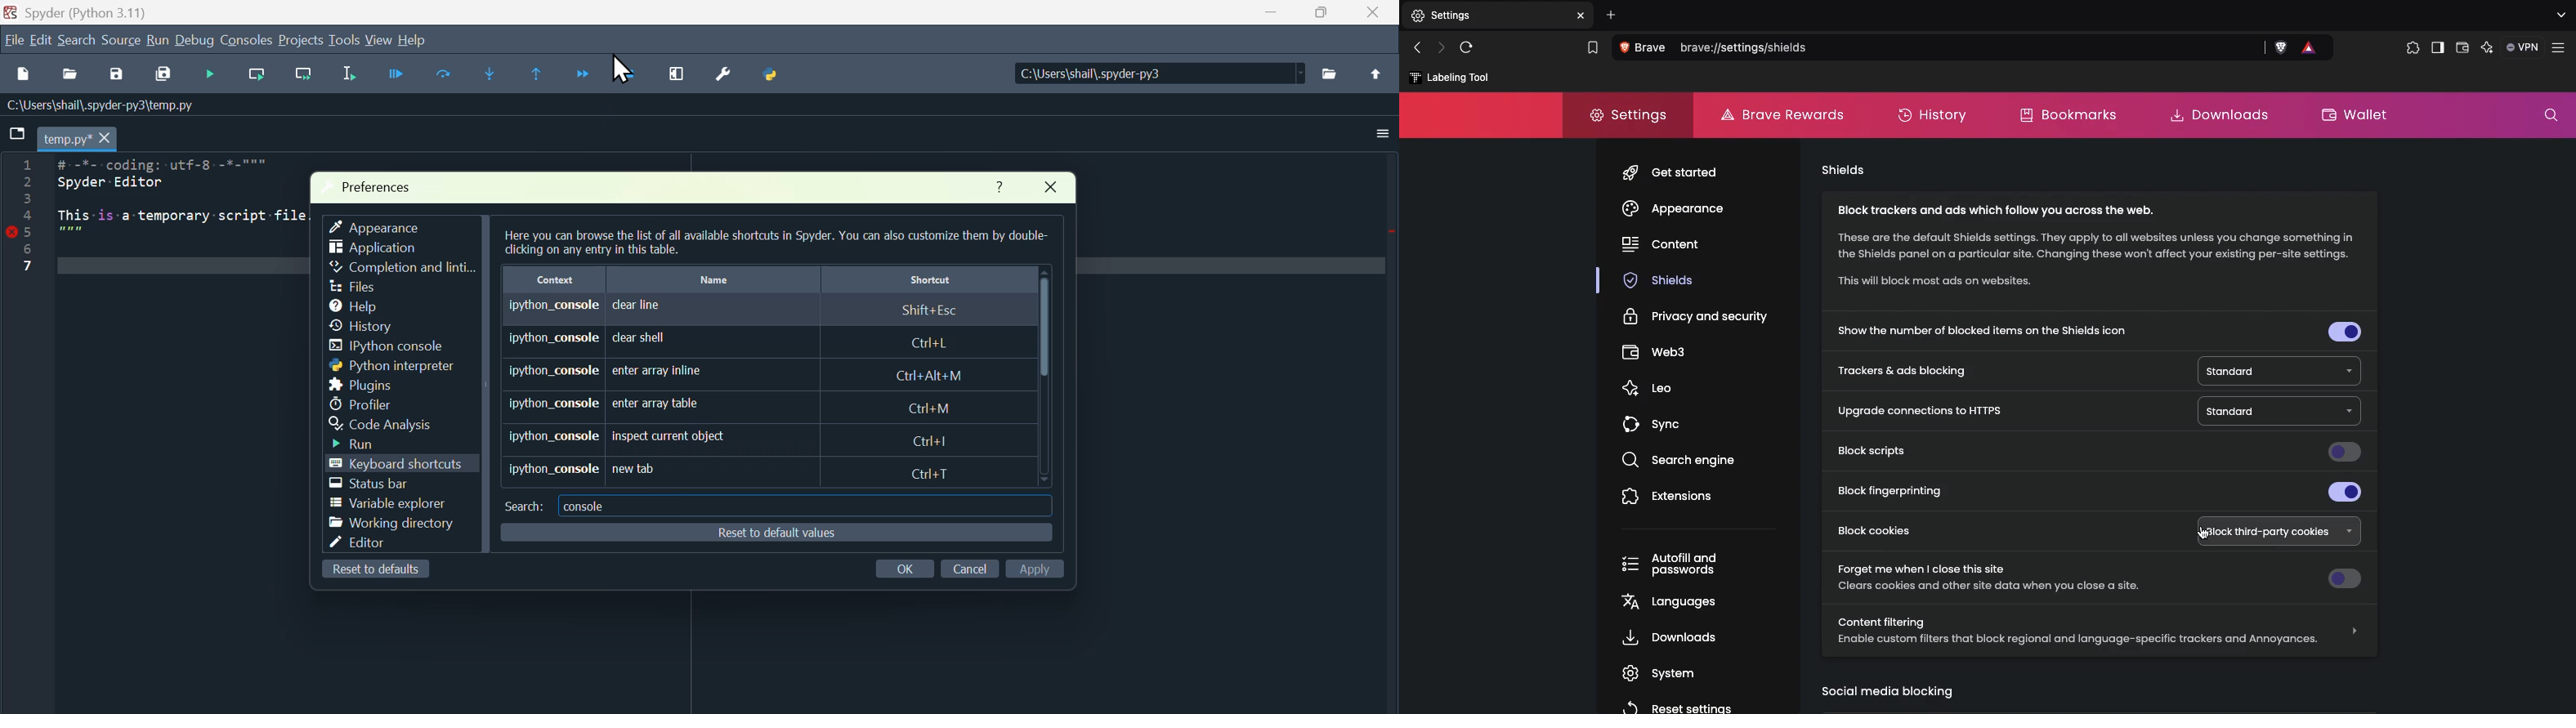 This screenshot has width=2576, height=728. What do you see at coordinates (344, 40) in the screenshot?
I see `tools` at bounding box center [344, 40].